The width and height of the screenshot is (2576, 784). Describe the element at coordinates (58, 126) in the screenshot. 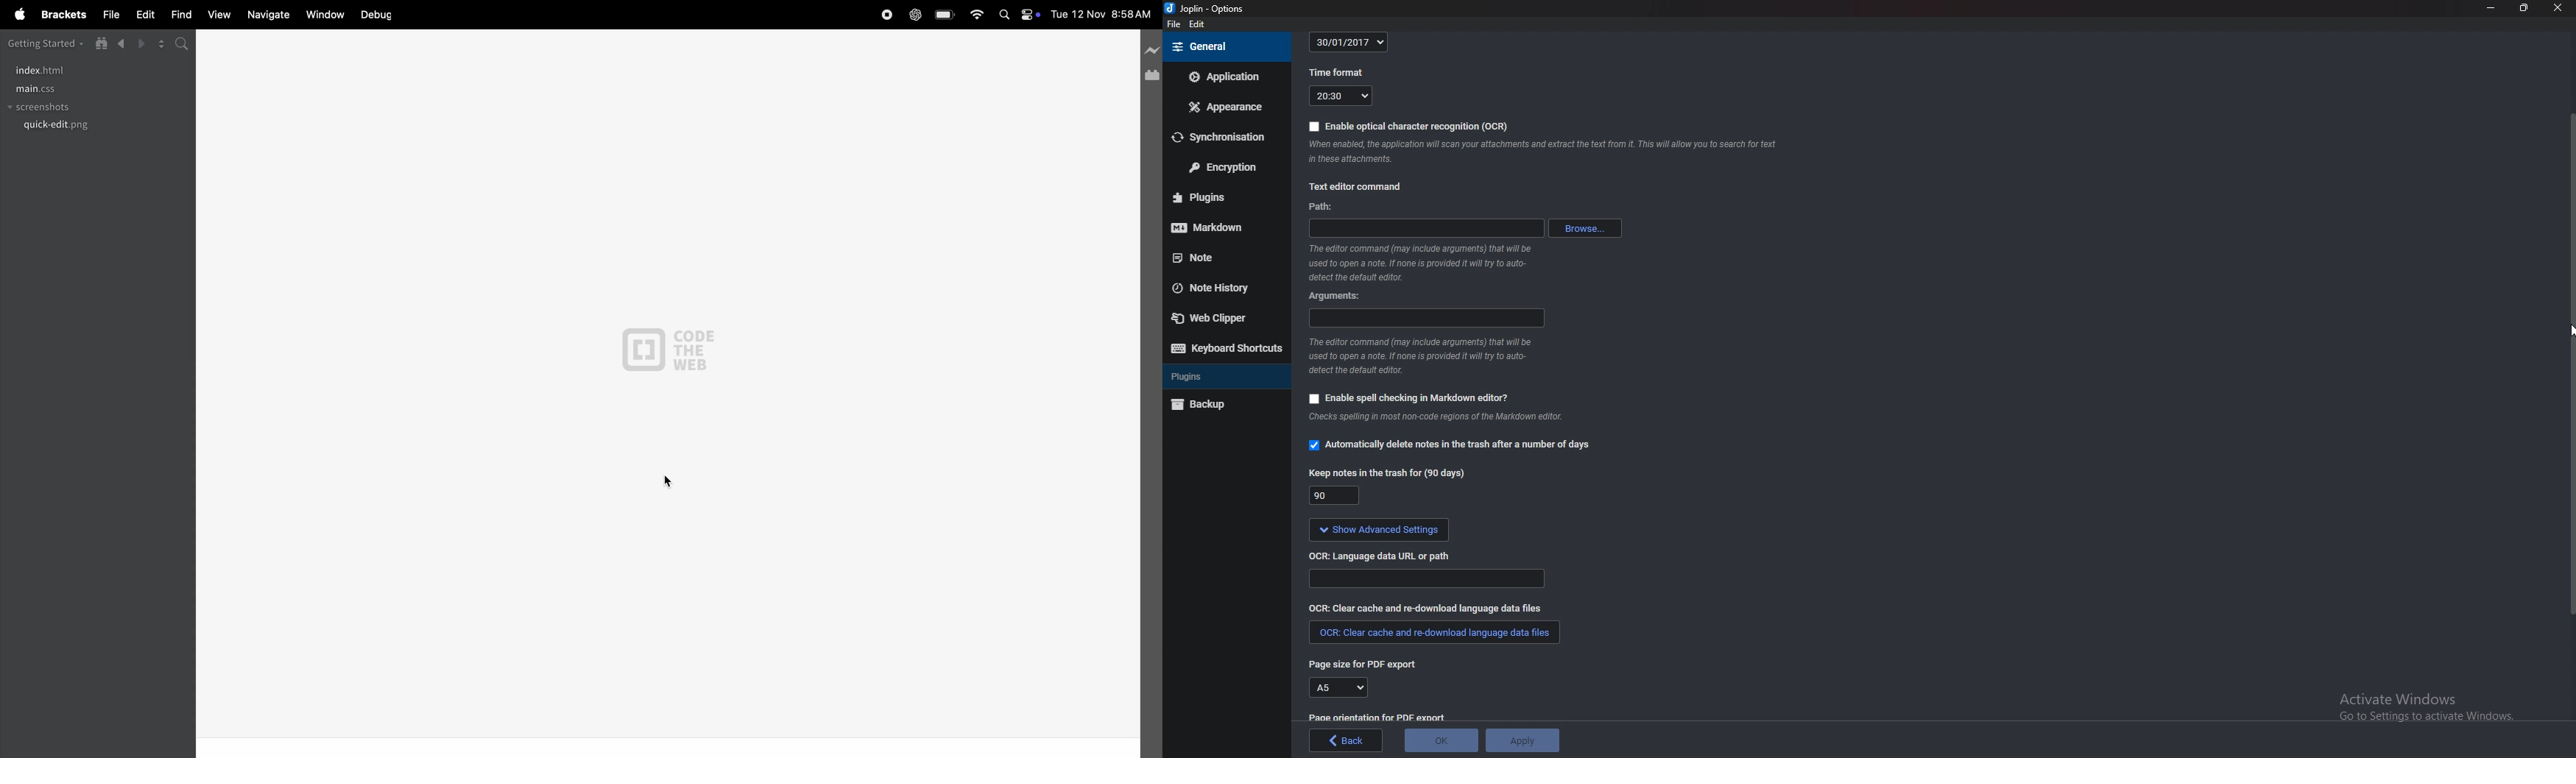

I see `quick.edit.png` at that location.